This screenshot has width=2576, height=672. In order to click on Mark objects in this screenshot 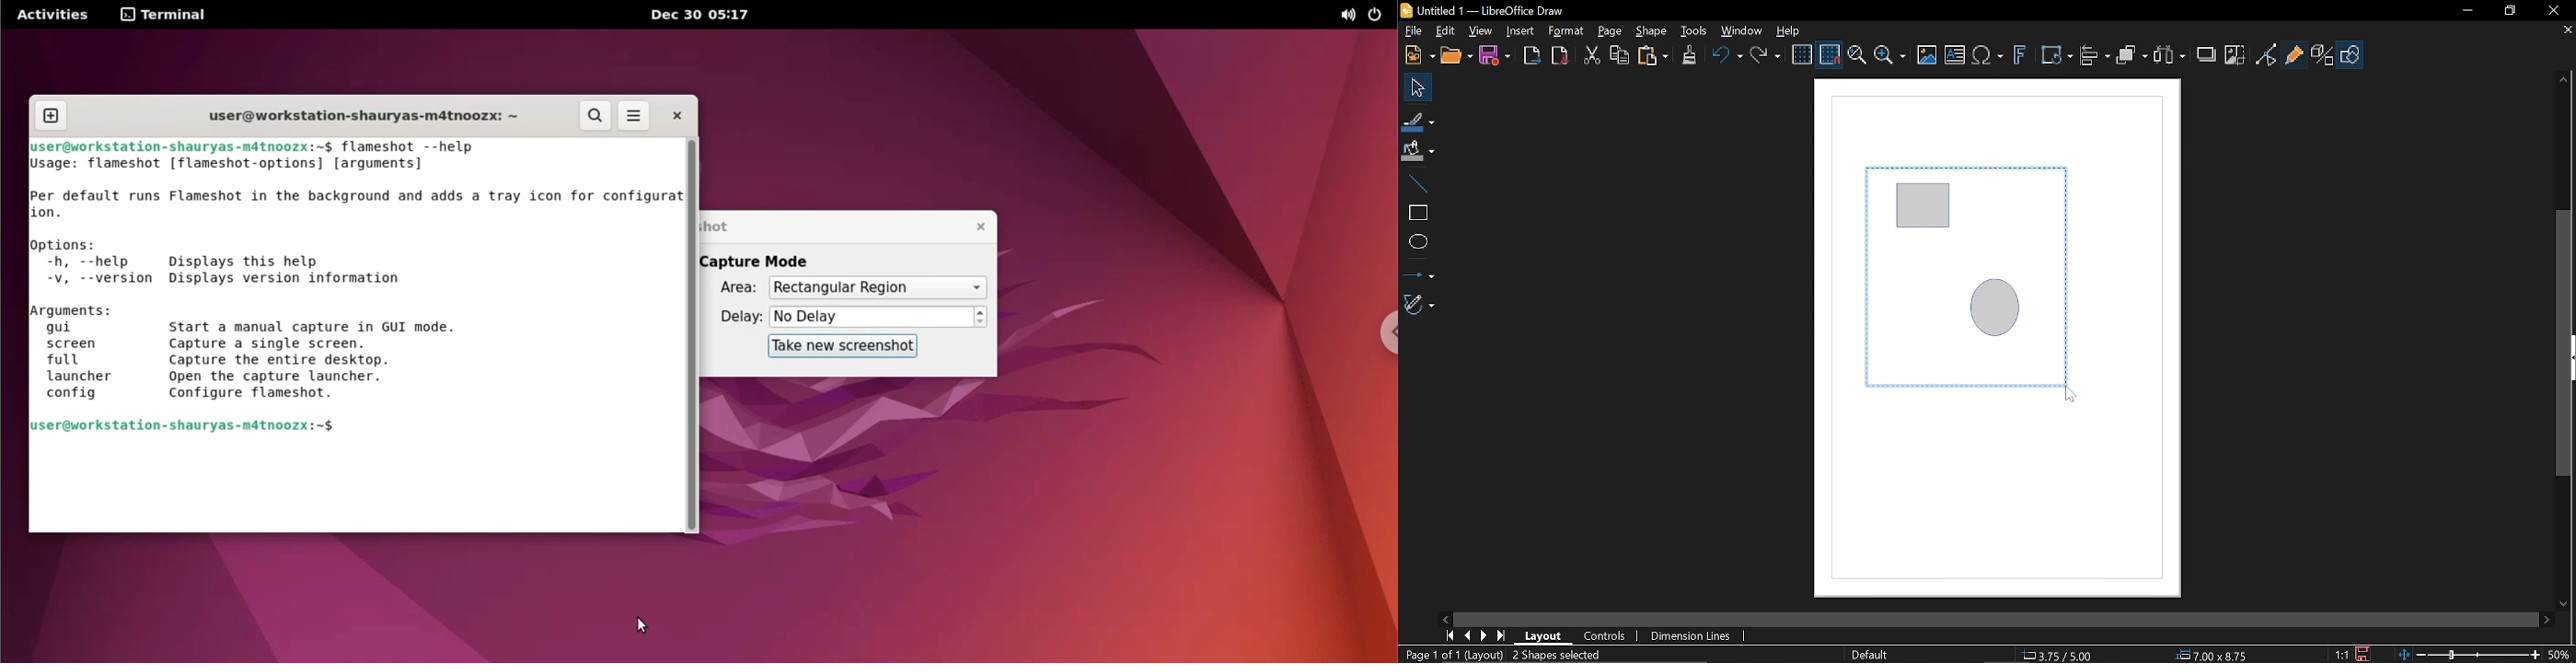, I will do `click(1549, 656)`.